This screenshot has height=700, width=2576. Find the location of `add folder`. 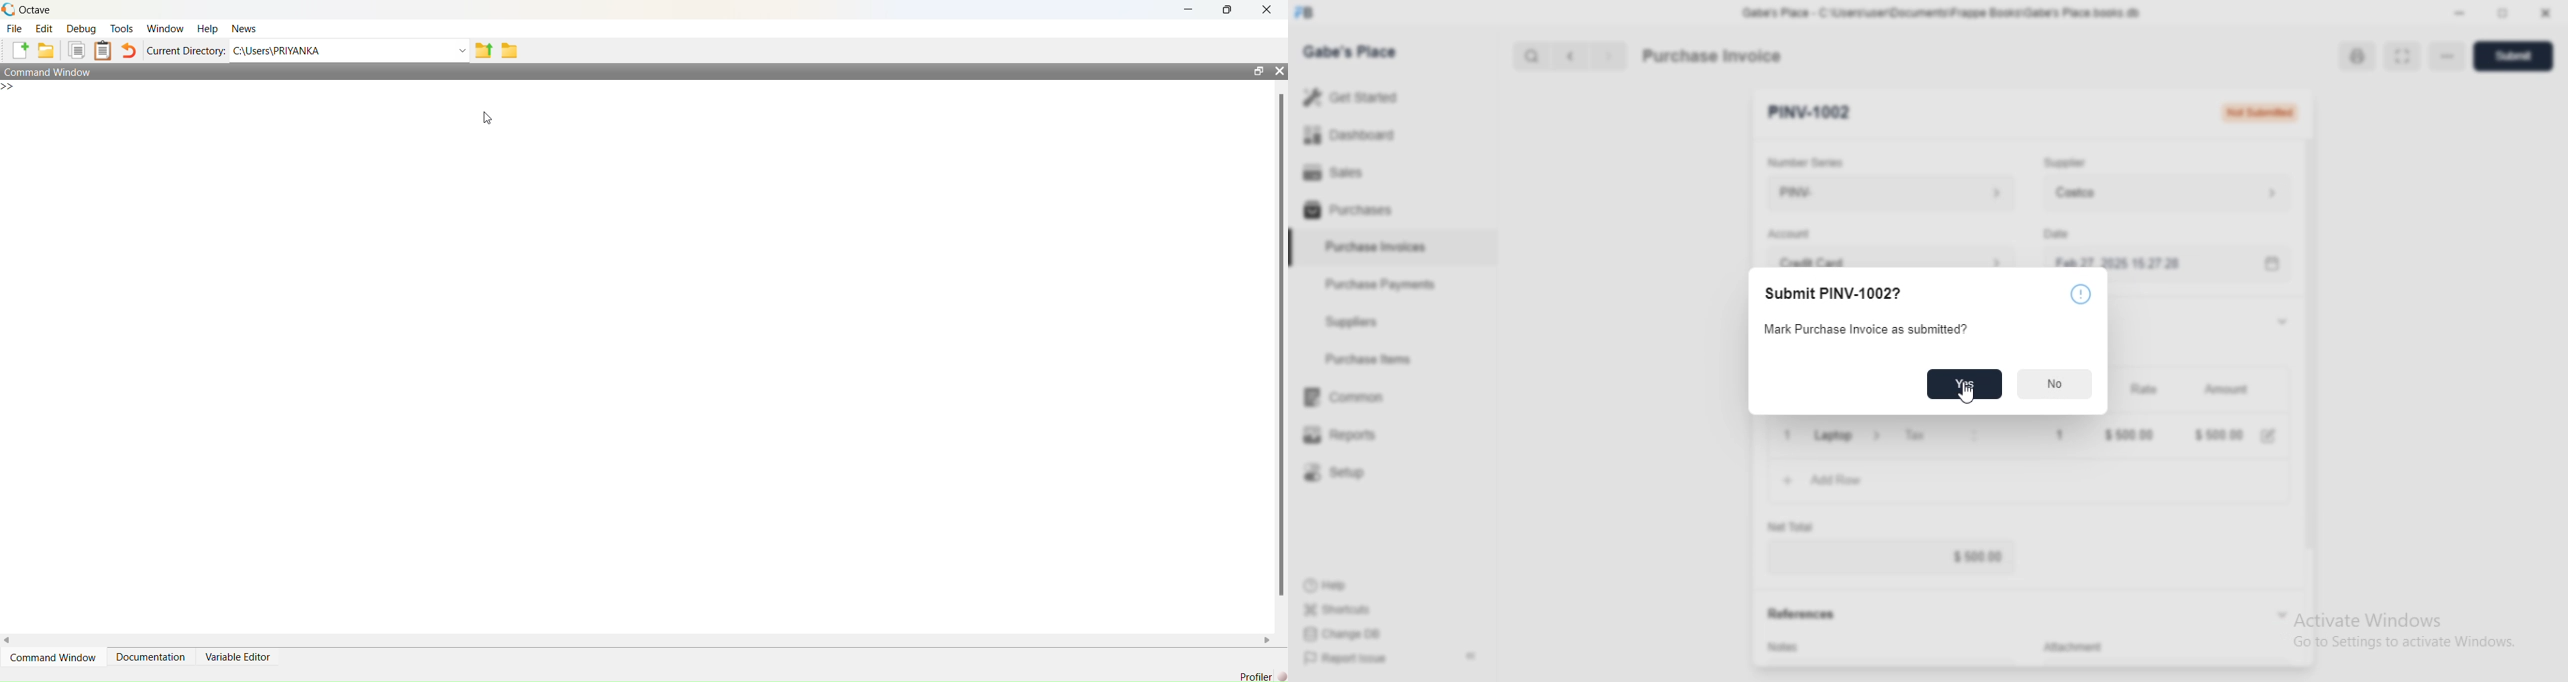

add folder is located at coordinates (46, 50).